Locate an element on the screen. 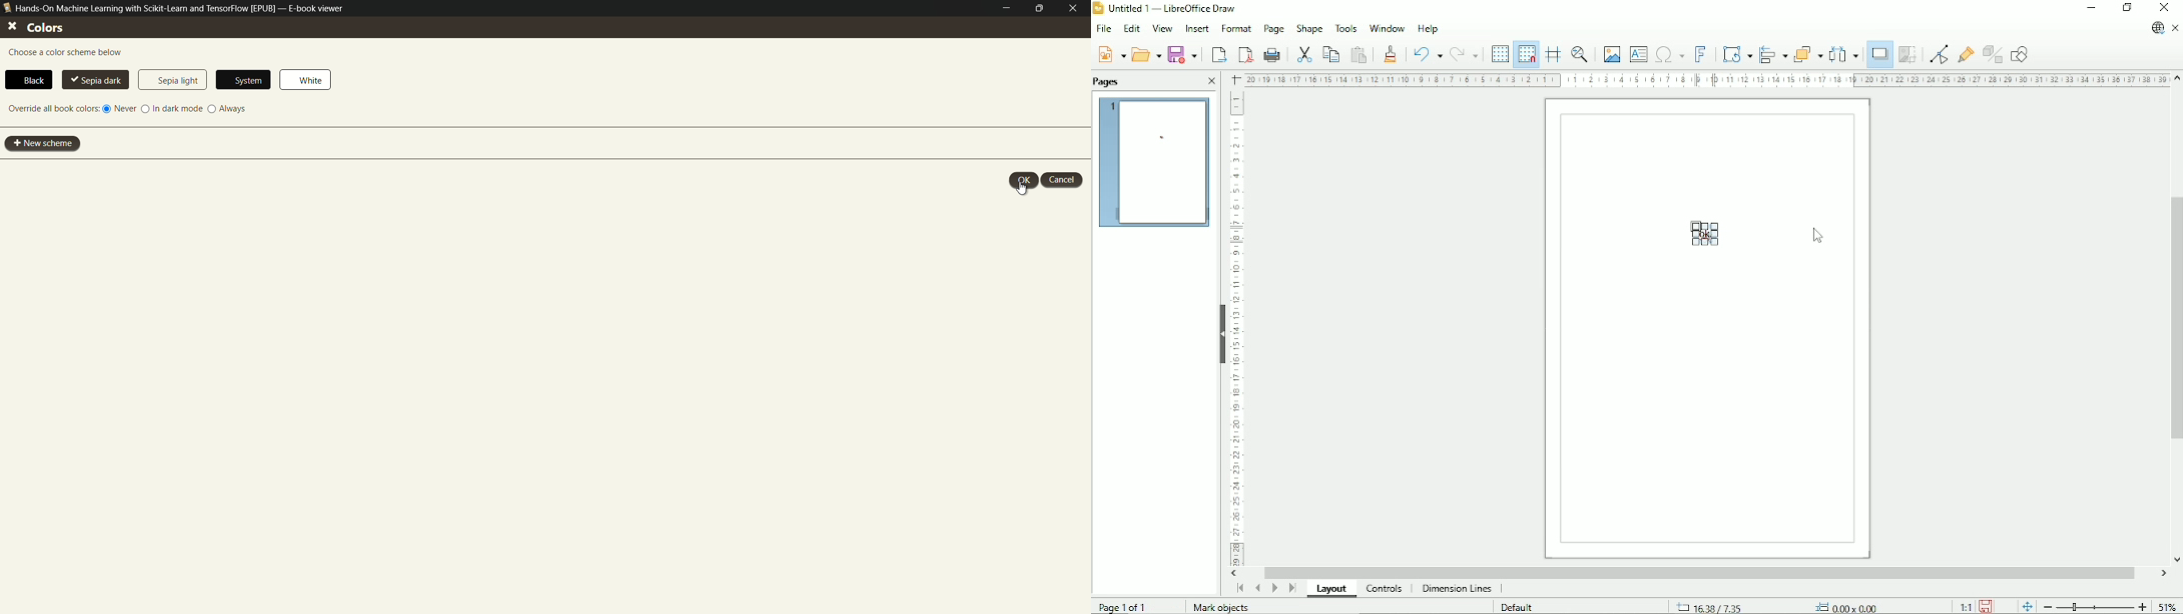  Scroll to previous page is located at coordinates (1257, 588).